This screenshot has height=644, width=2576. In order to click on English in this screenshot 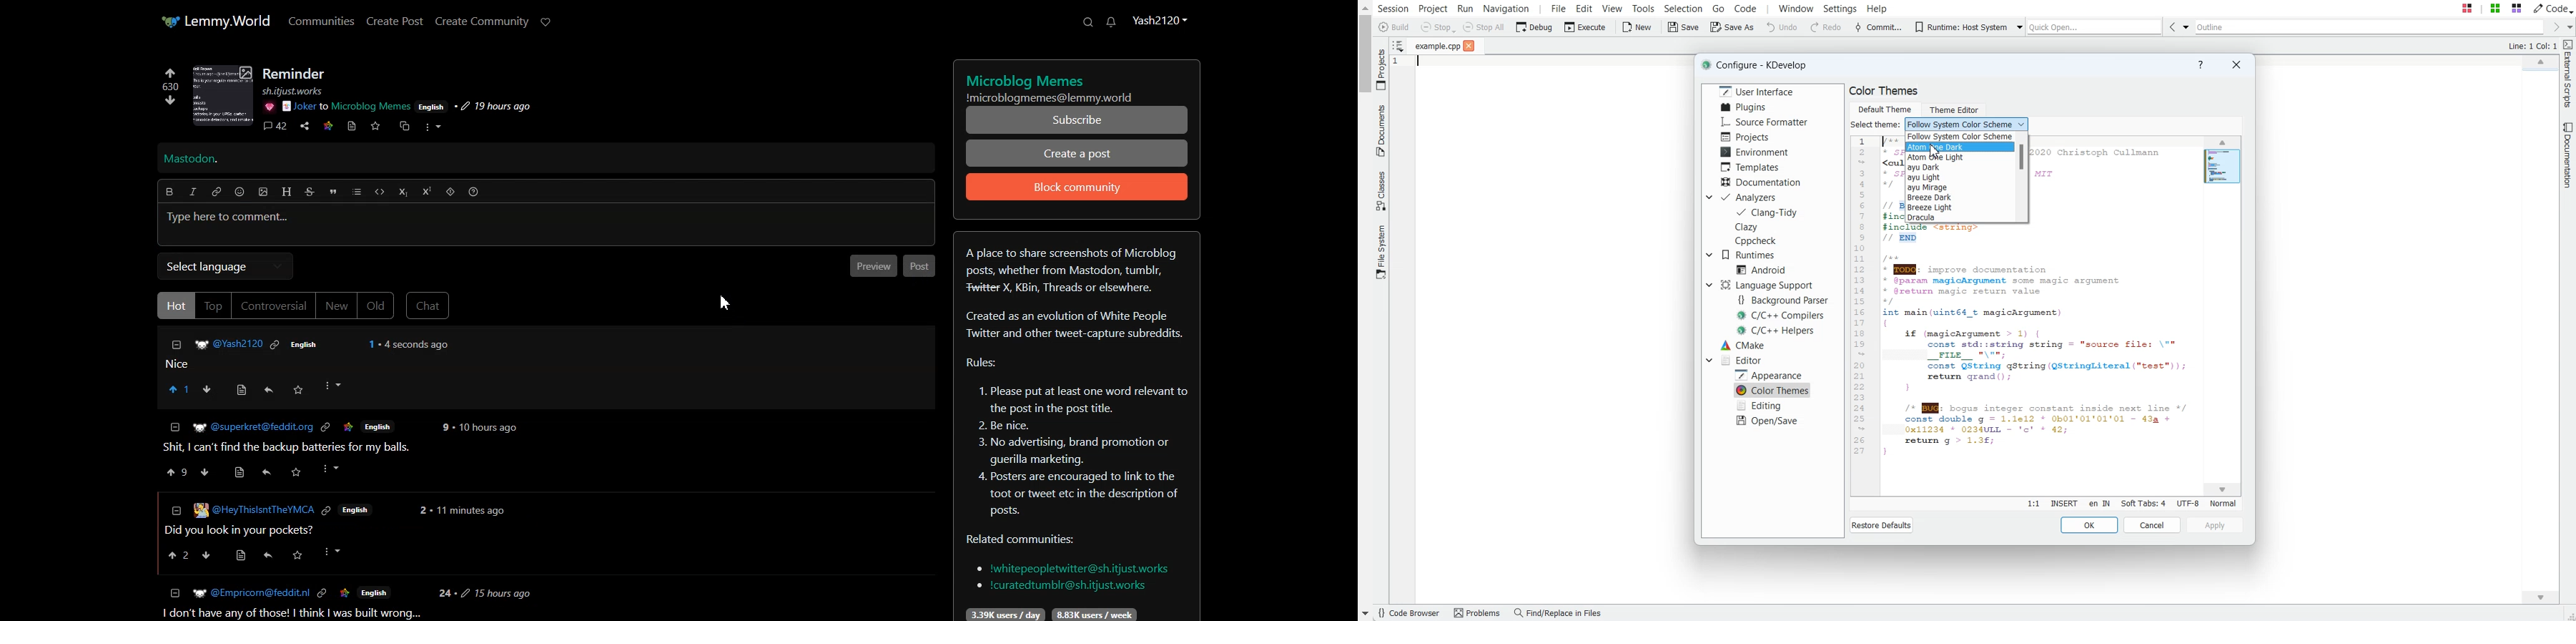, I will do `click(375, 592)`.